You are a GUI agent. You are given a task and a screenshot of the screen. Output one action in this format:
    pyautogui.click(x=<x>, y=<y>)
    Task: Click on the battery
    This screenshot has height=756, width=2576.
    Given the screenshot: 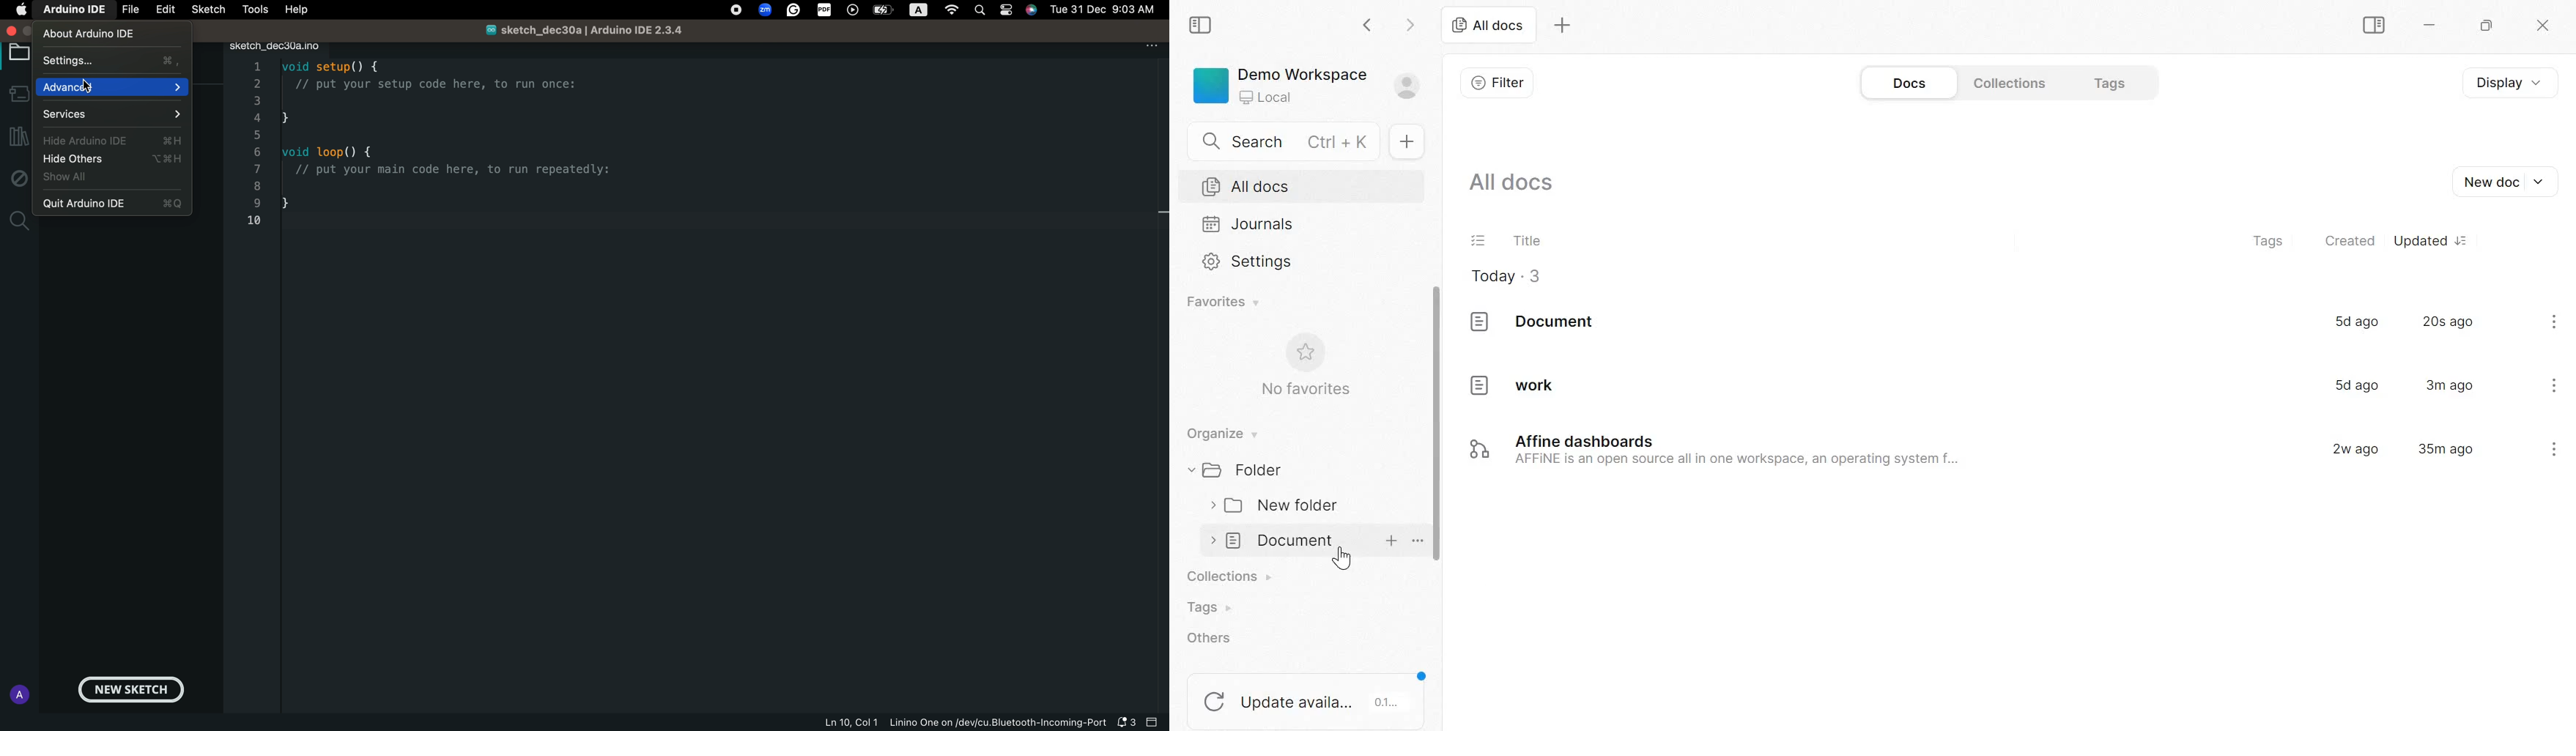 What is the action you would take?
    pyautogui.click(x=883, y=10)
    